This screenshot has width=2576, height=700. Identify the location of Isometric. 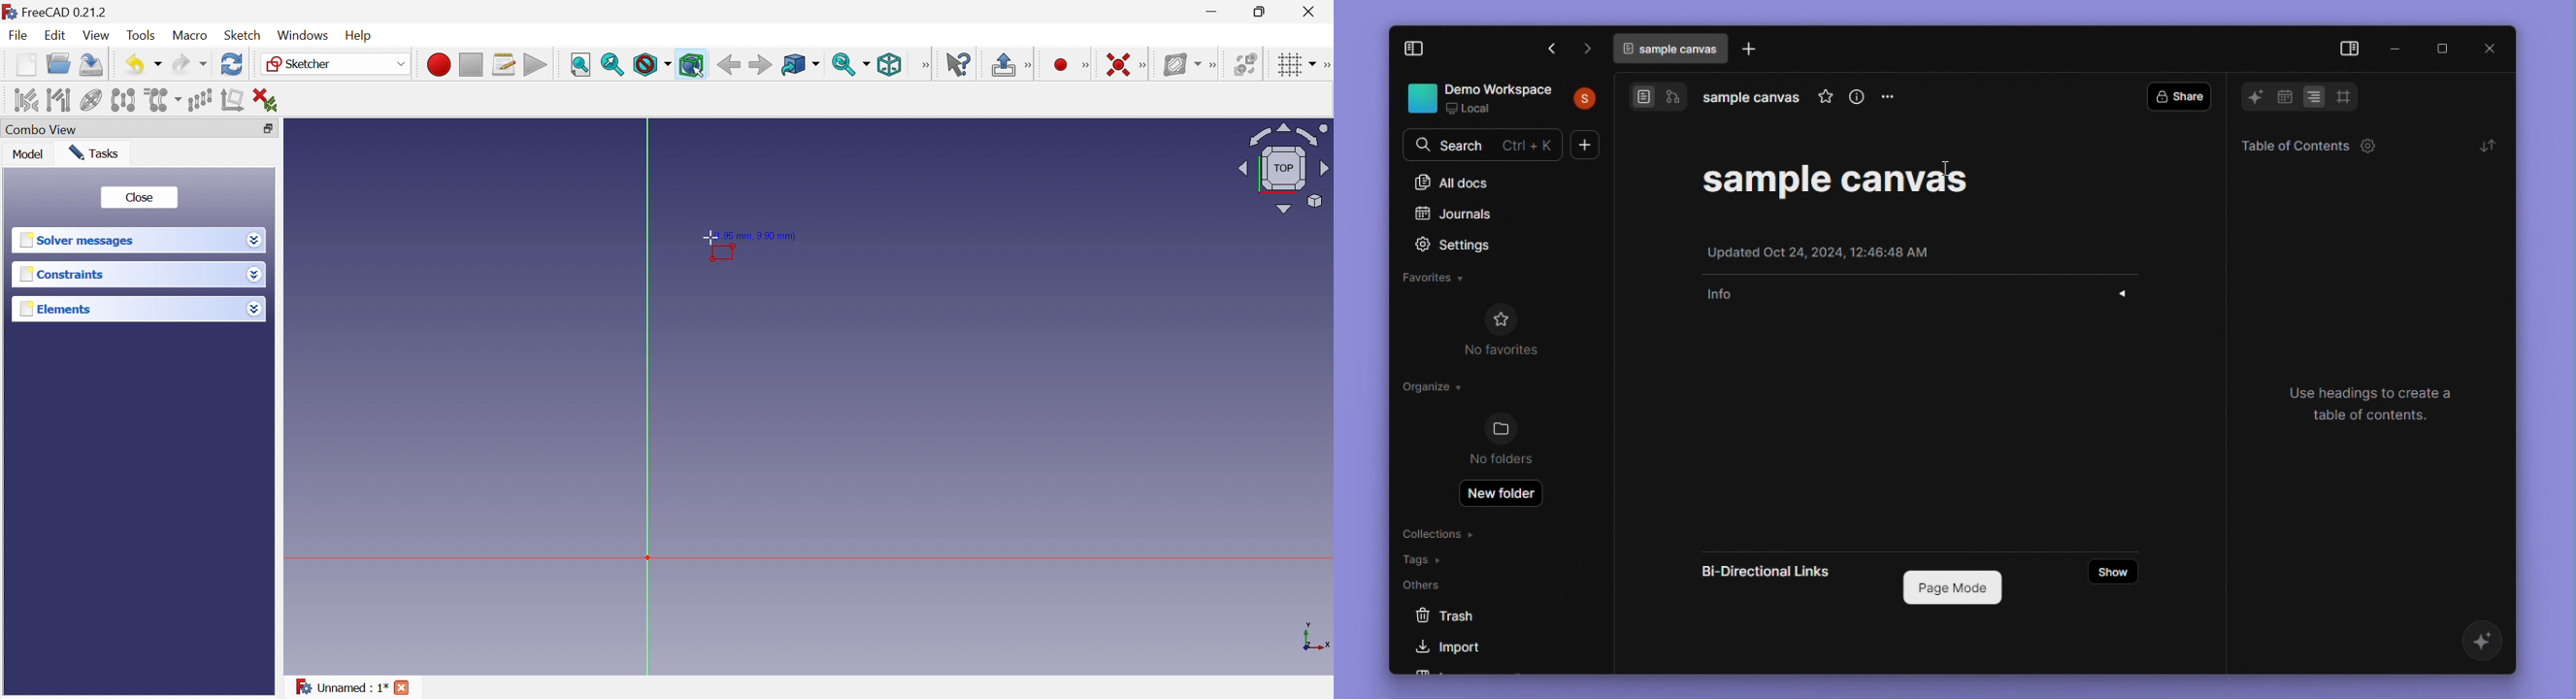
(892, 64).